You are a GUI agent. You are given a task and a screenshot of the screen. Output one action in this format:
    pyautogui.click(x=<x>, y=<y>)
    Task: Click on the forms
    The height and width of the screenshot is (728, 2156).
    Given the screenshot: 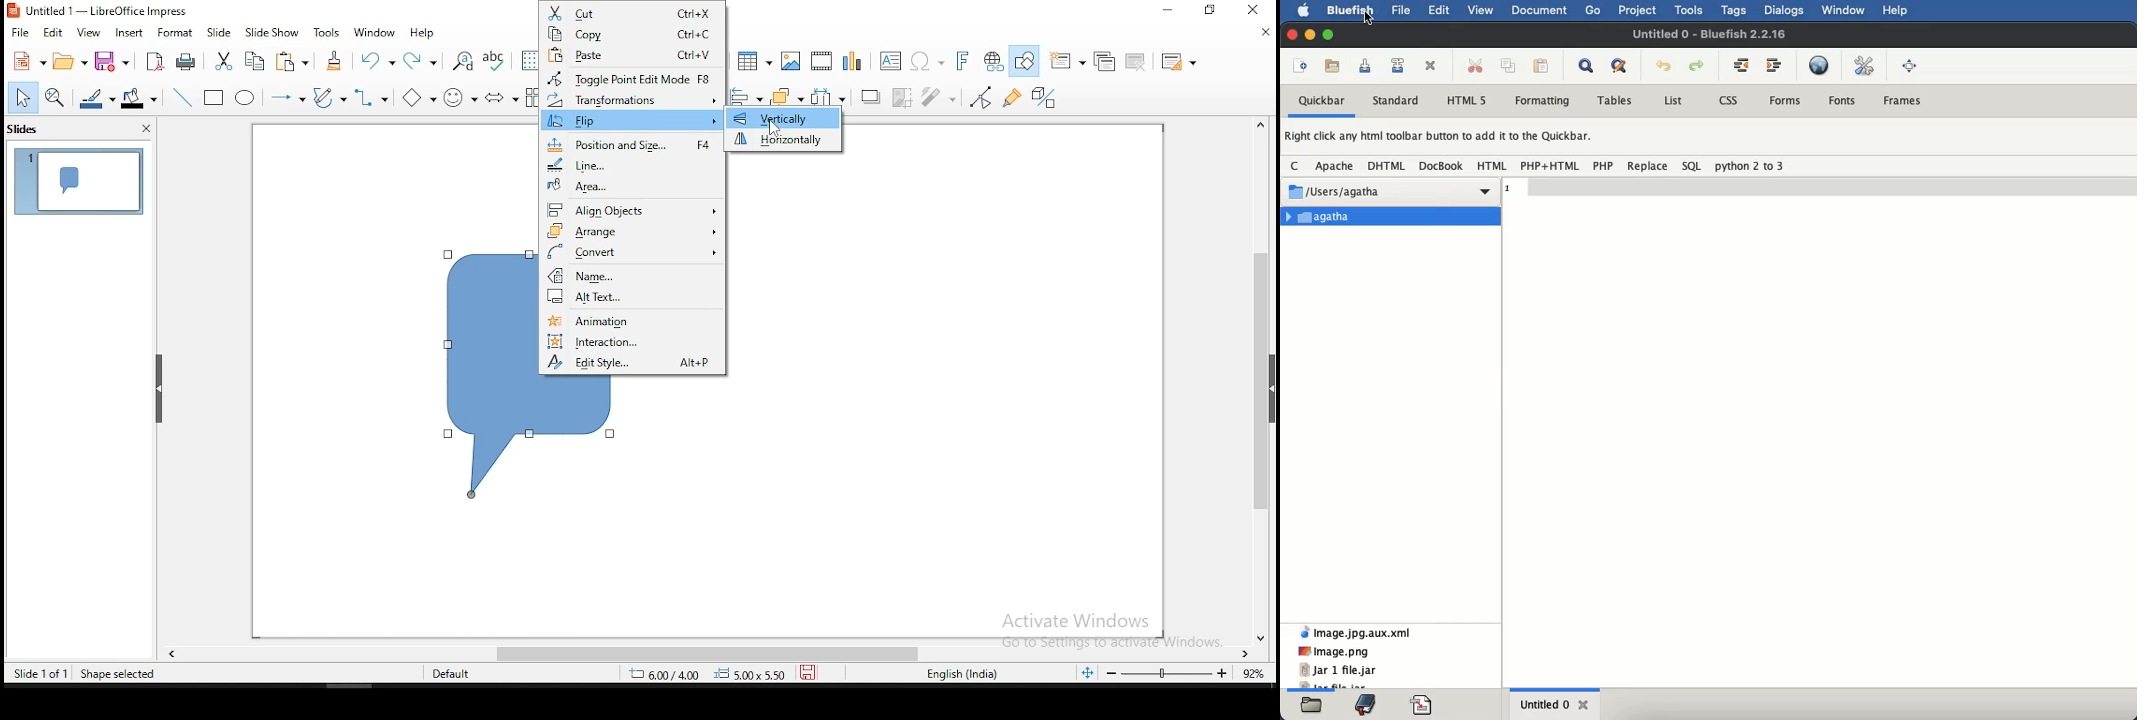 What is the action you would take?
    pyautogui.click(x=1787, y=99)
    